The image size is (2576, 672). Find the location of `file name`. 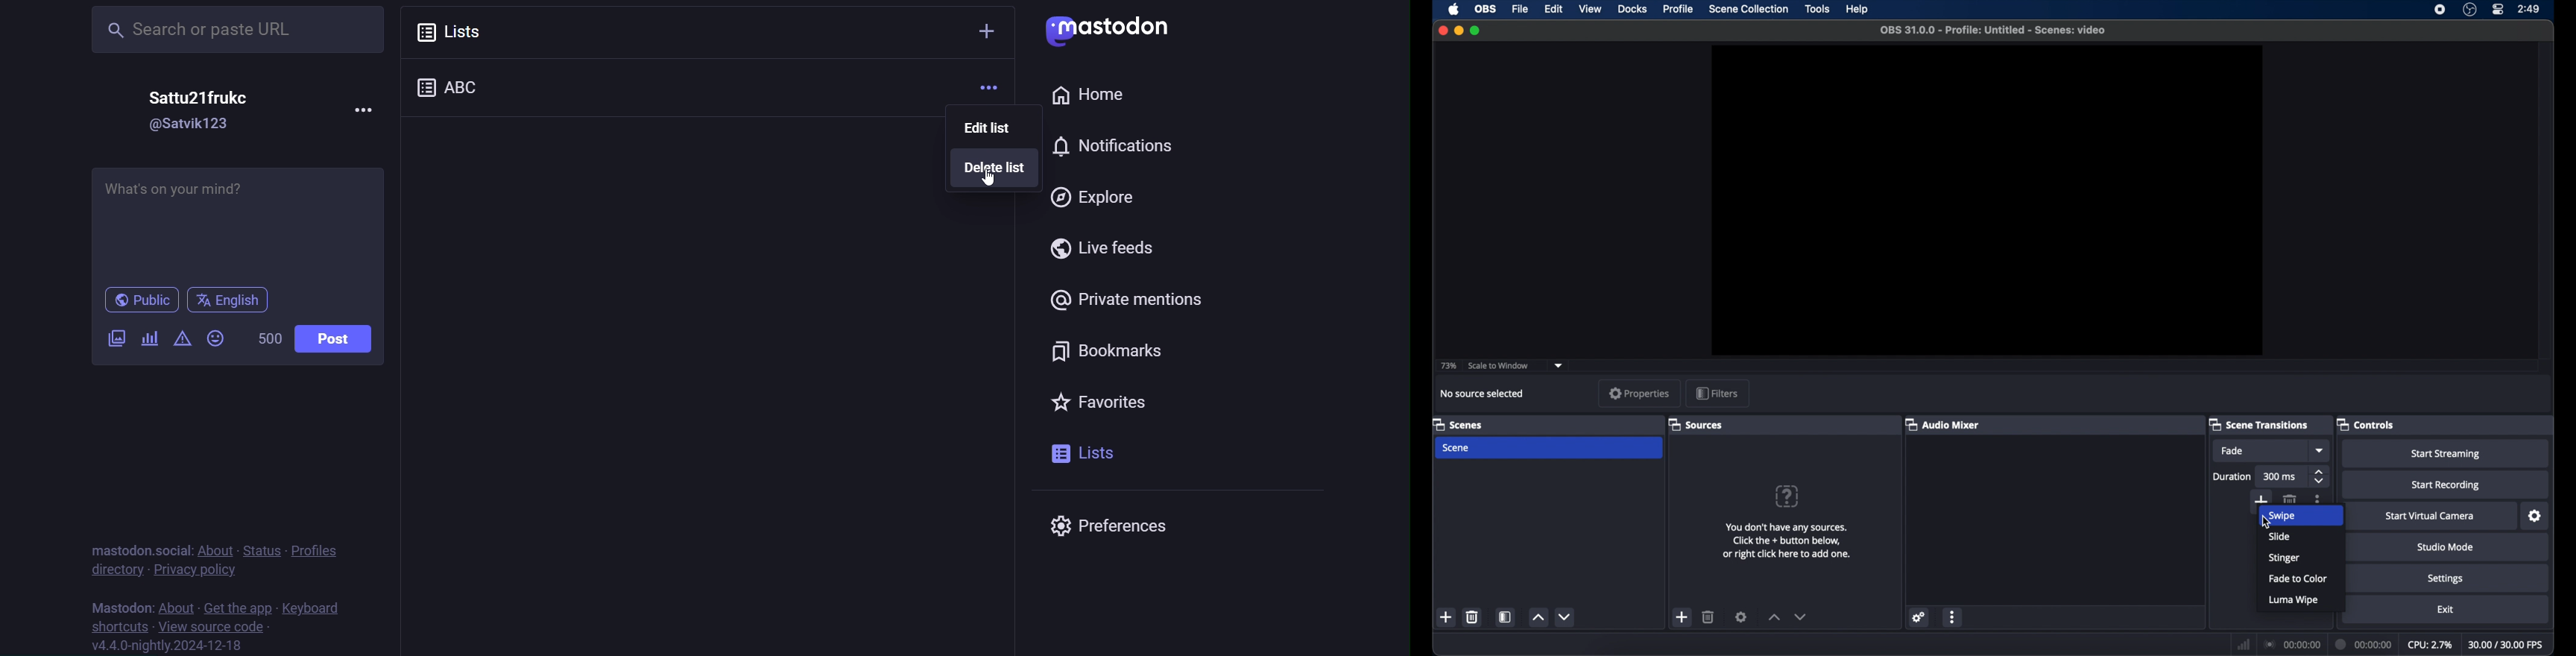

file name is located at coordinates (1993, 30).